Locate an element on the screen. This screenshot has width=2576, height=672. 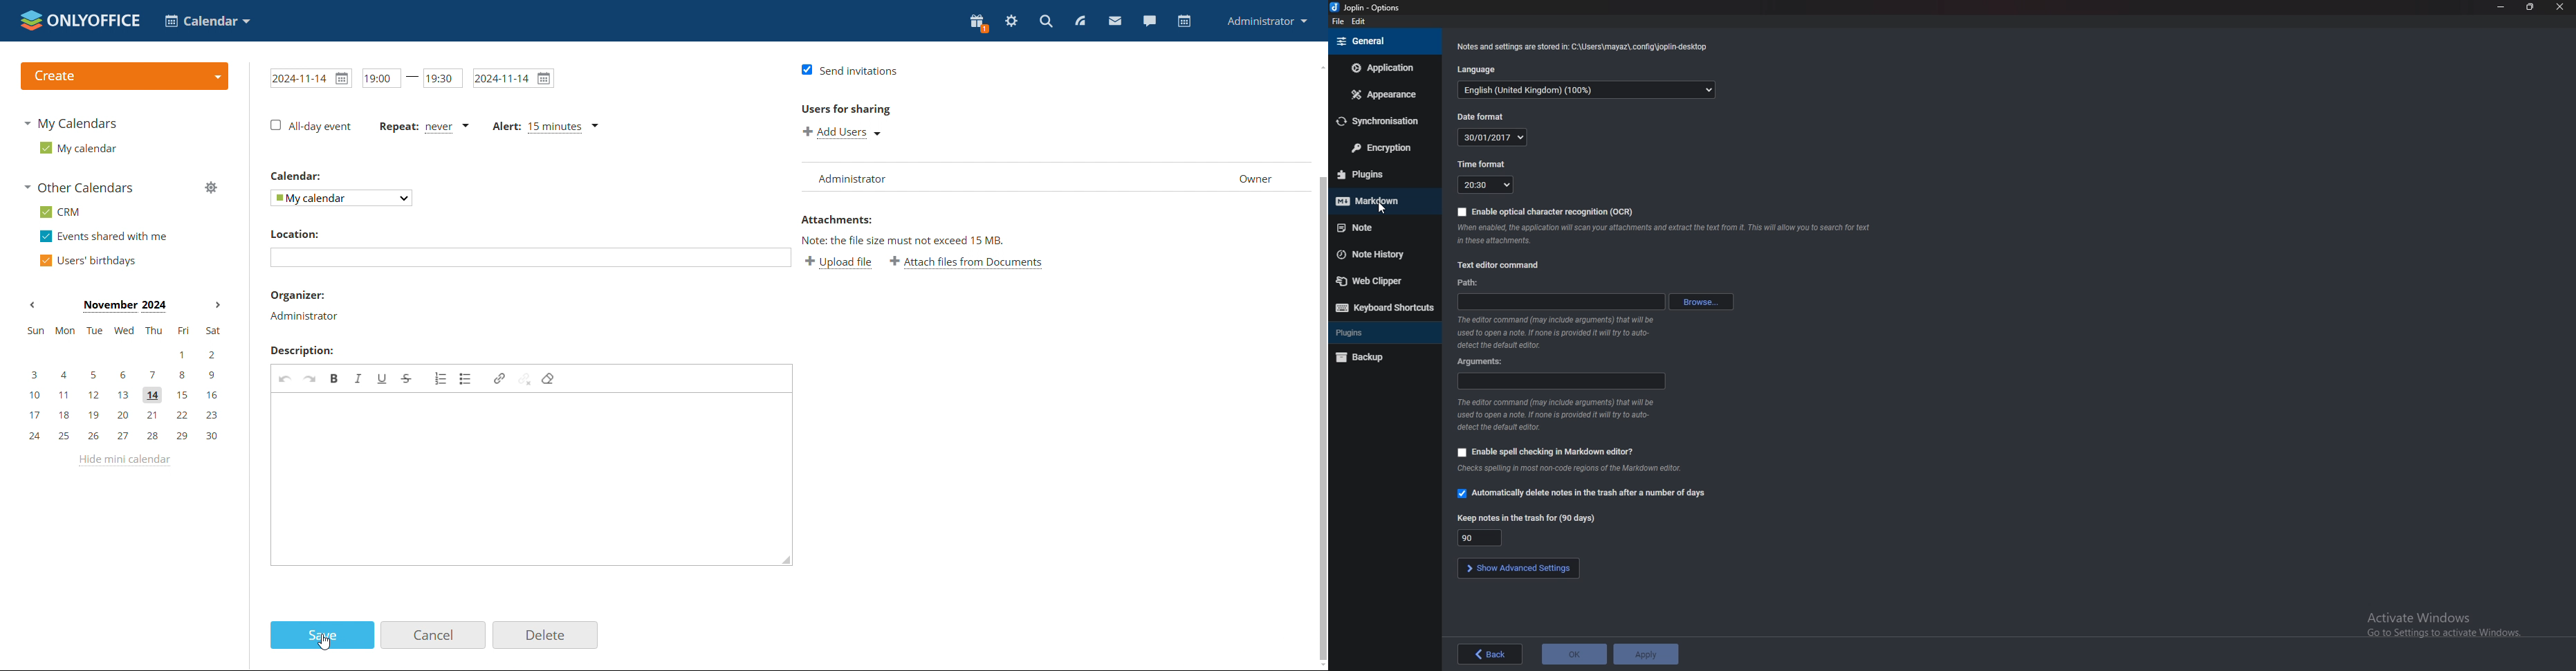
Arguments is located at coordinates (1485, 362).